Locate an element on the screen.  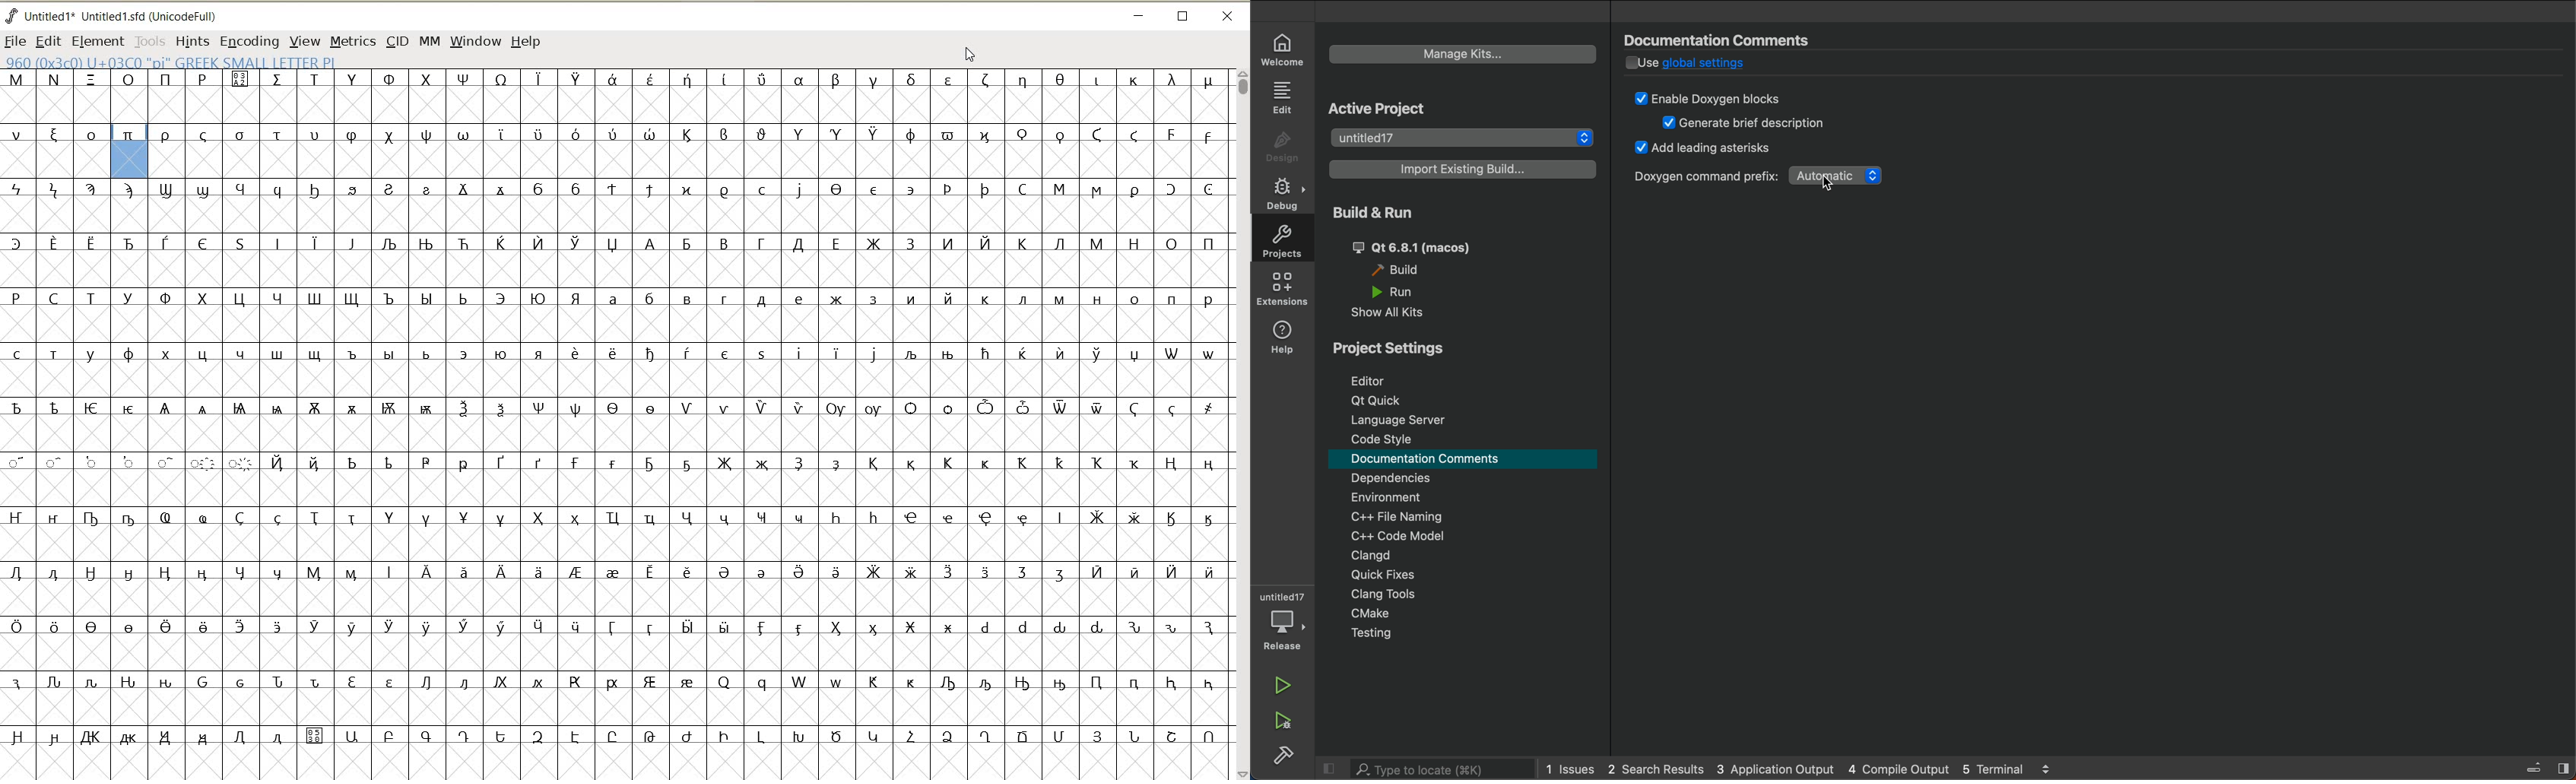
active projects is located at coordinates (1390, 106).